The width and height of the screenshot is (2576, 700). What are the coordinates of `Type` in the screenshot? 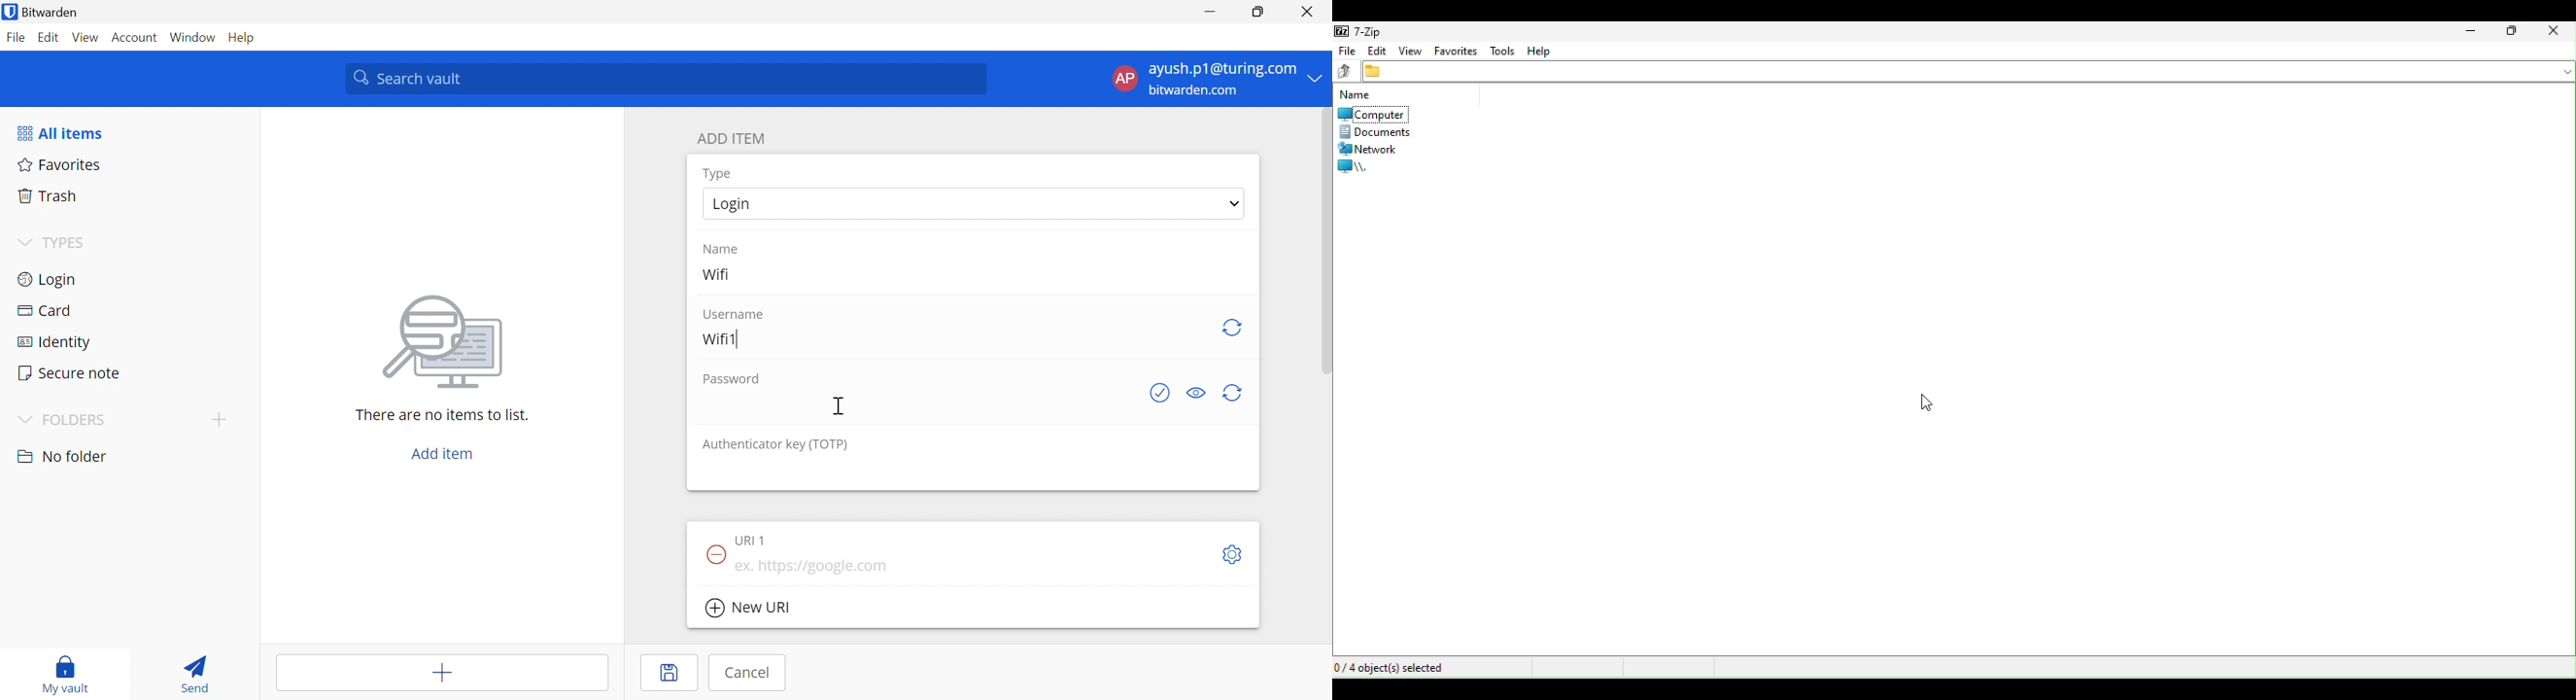 It's located at (719, 174).